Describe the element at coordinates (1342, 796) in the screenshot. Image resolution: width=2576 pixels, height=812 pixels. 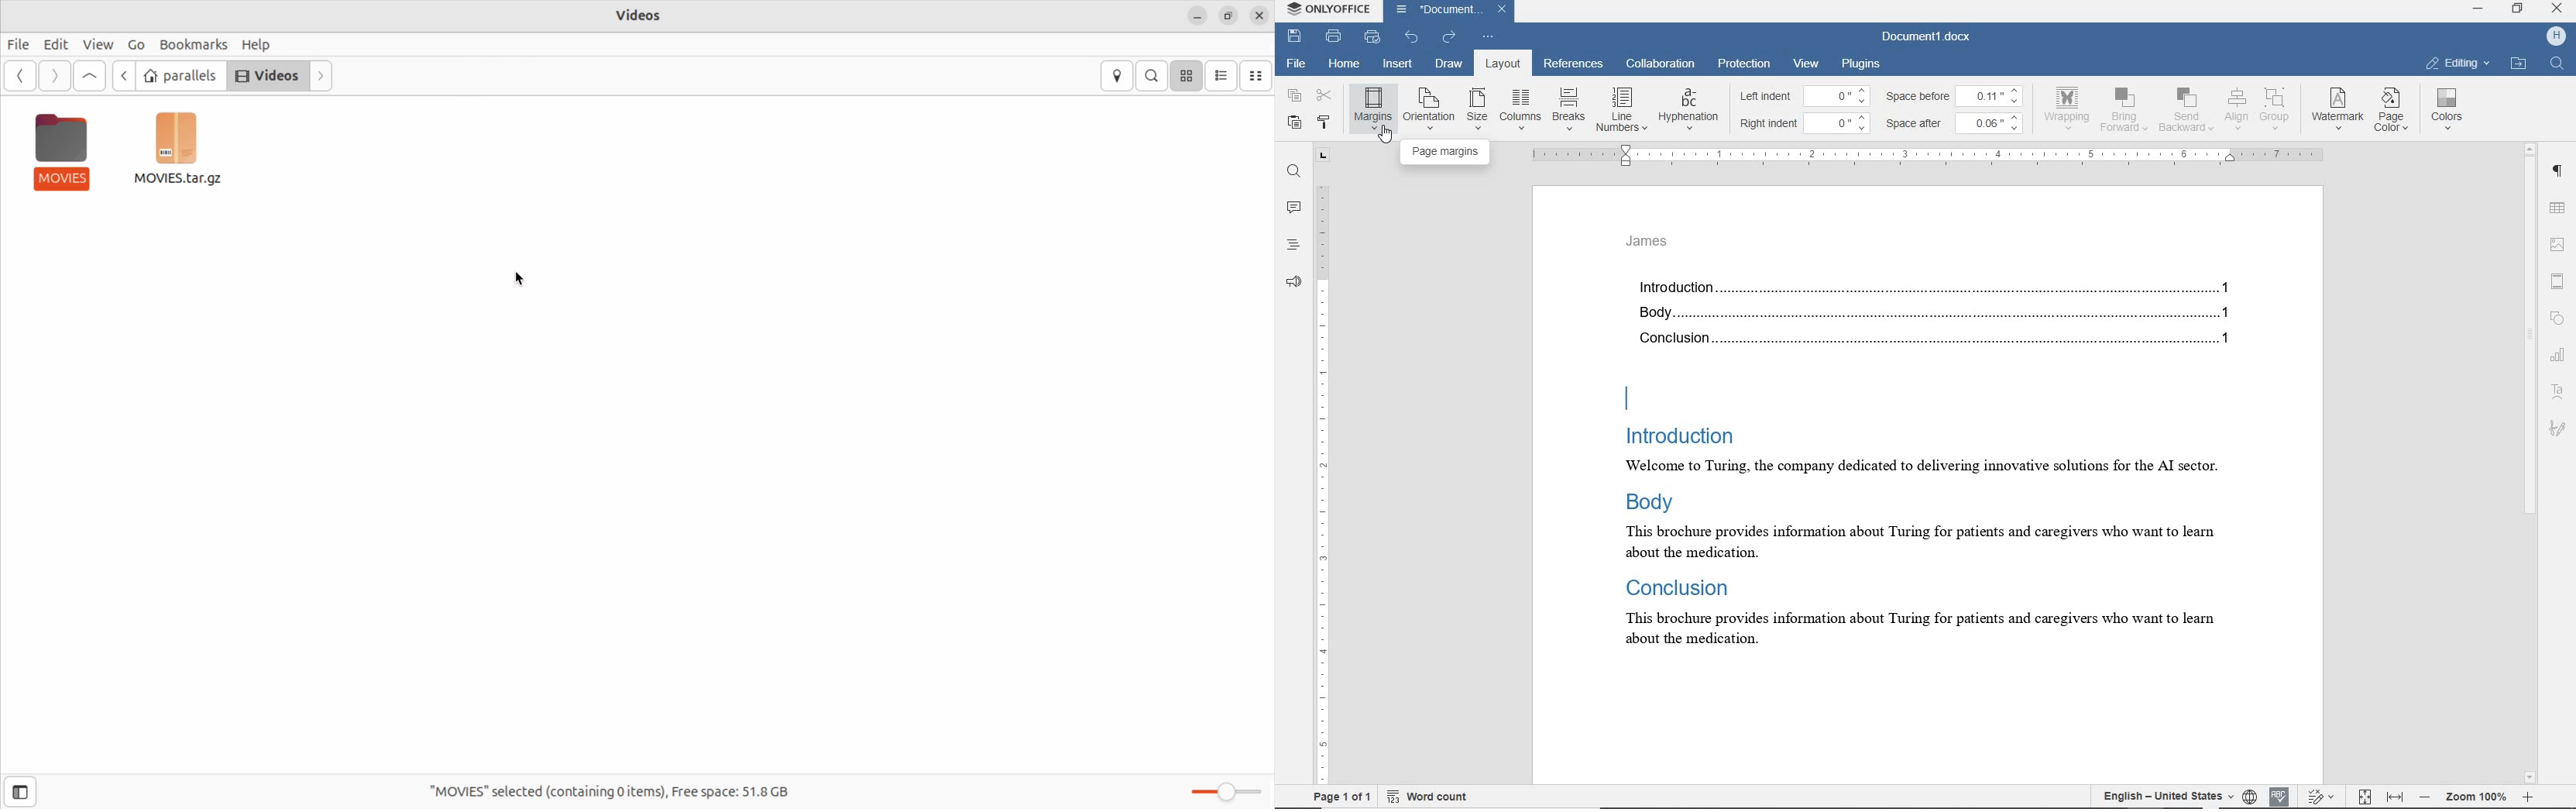
I see `page 1 of 1` at that location.